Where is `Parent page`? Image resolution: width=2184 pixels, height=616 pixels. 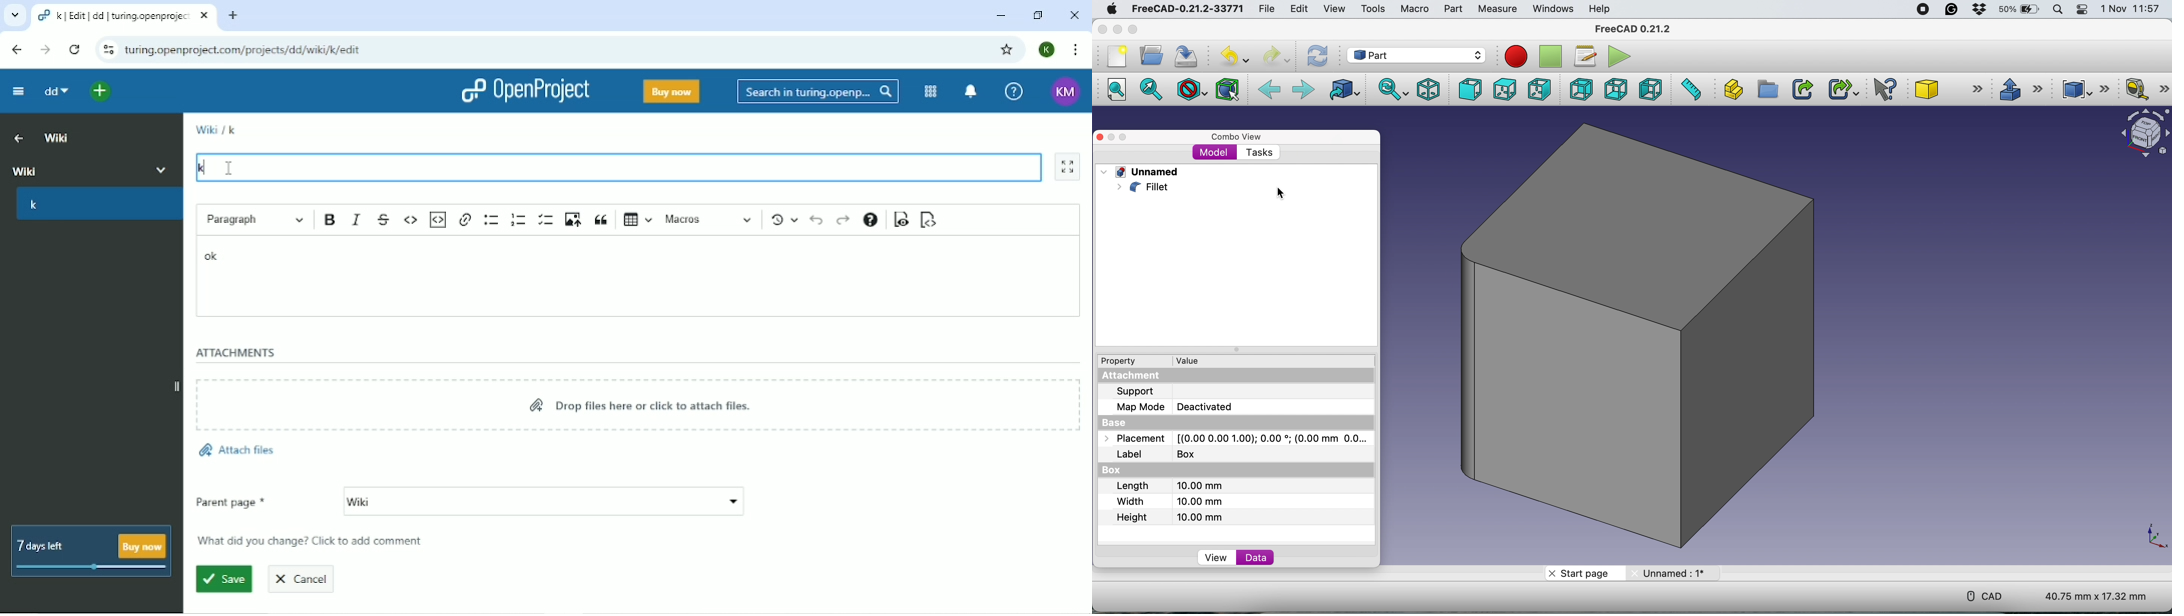
Parent page is located at coordinates (233, 500).